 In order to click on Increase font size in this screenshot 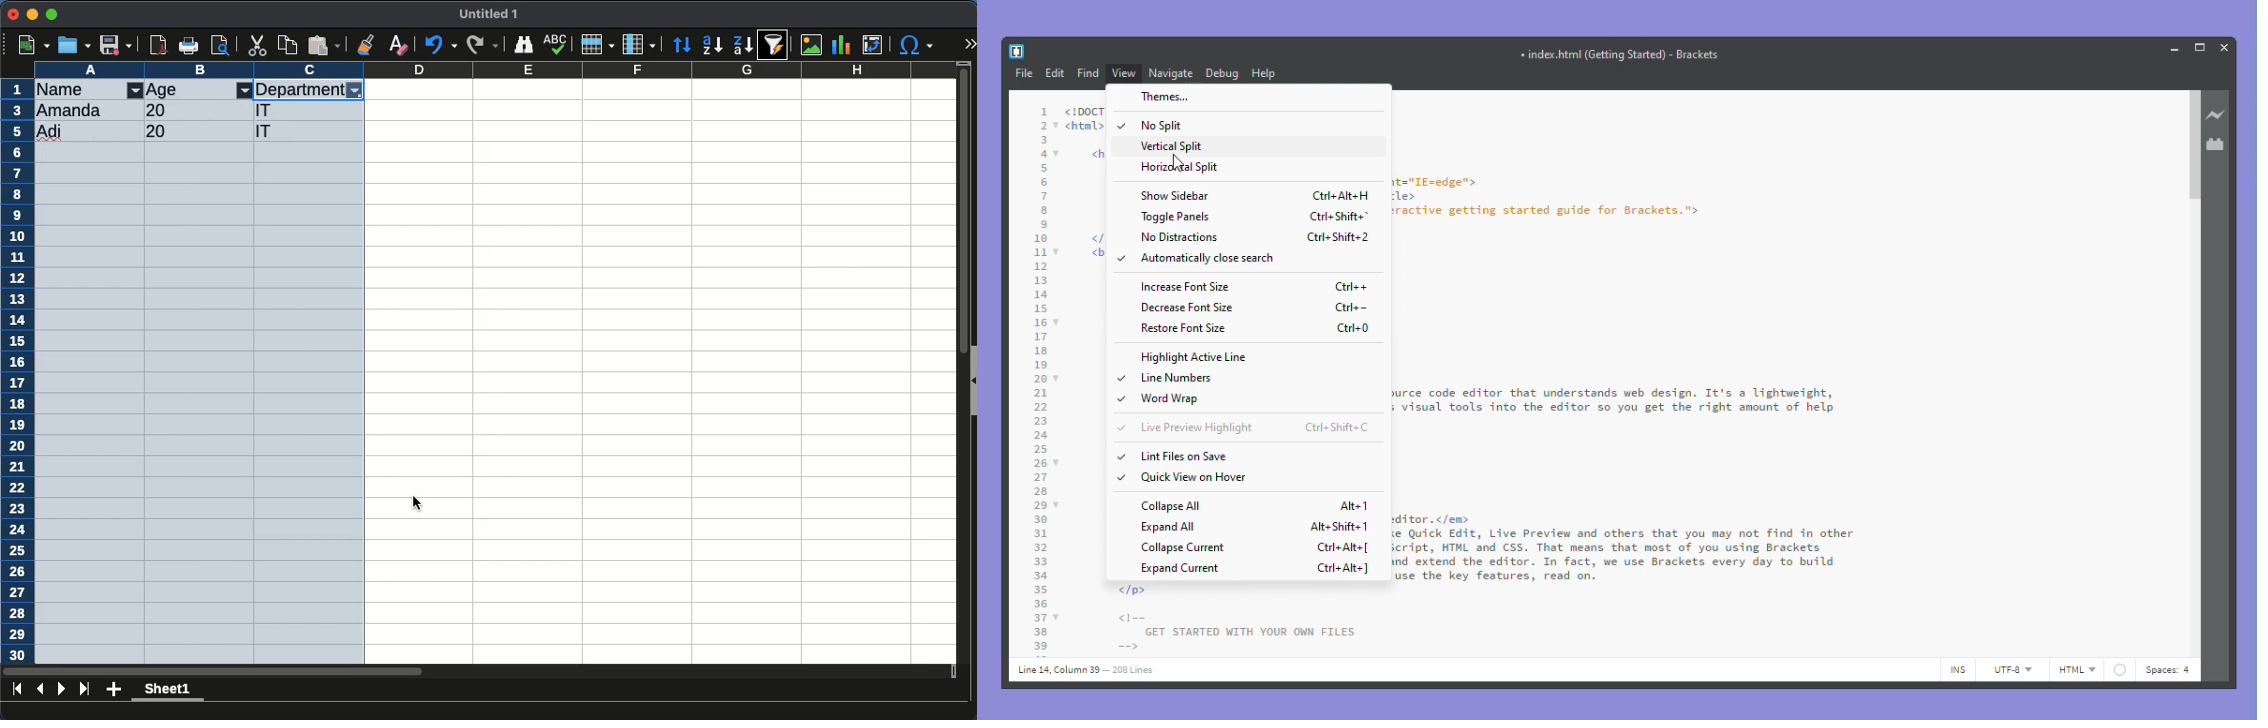, I will do `click(1255, 286)`.